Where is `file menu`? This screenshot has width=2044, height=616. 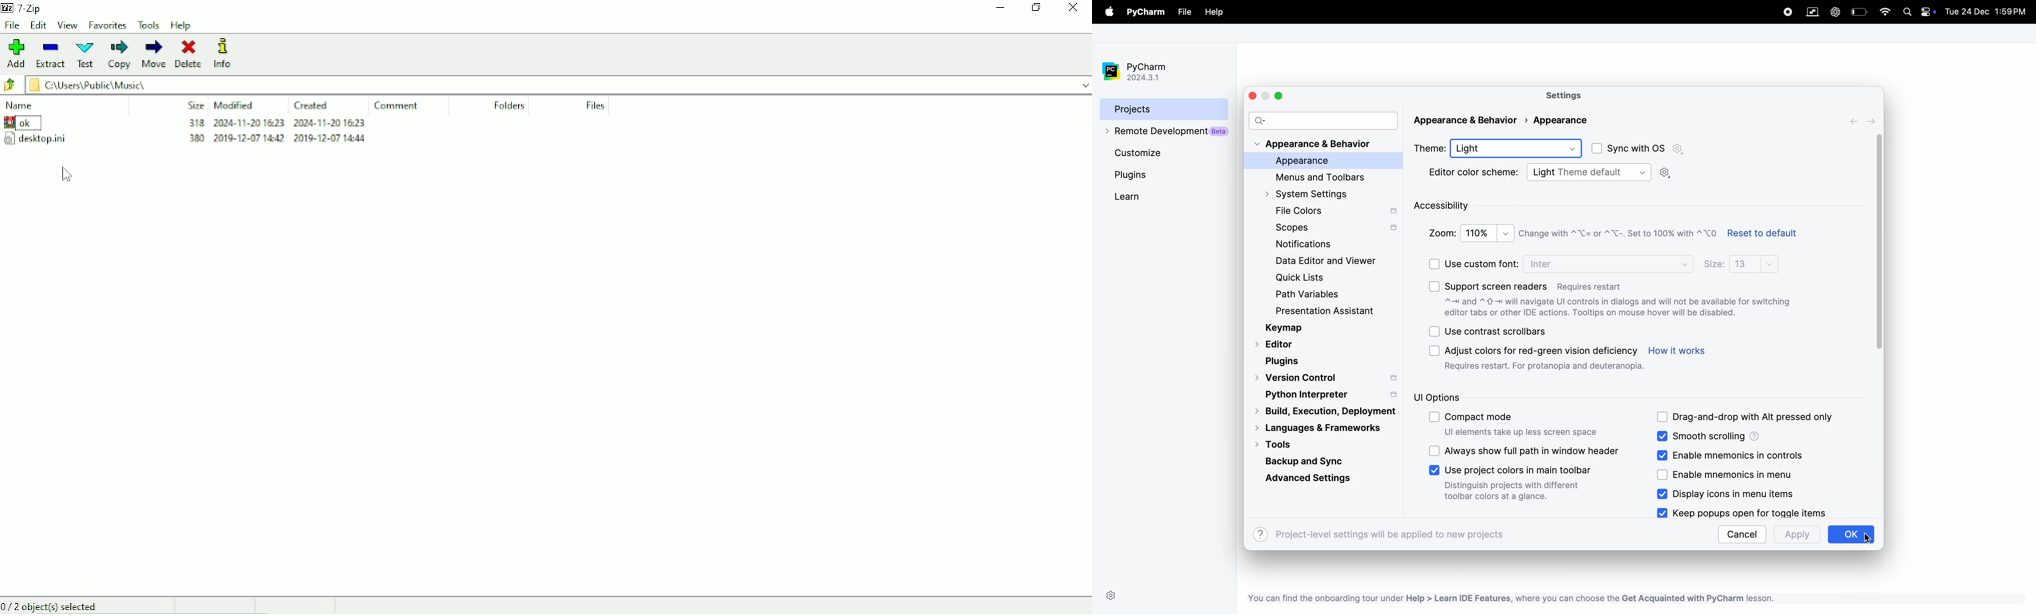 file menu is located at coordinates (1107, 12).